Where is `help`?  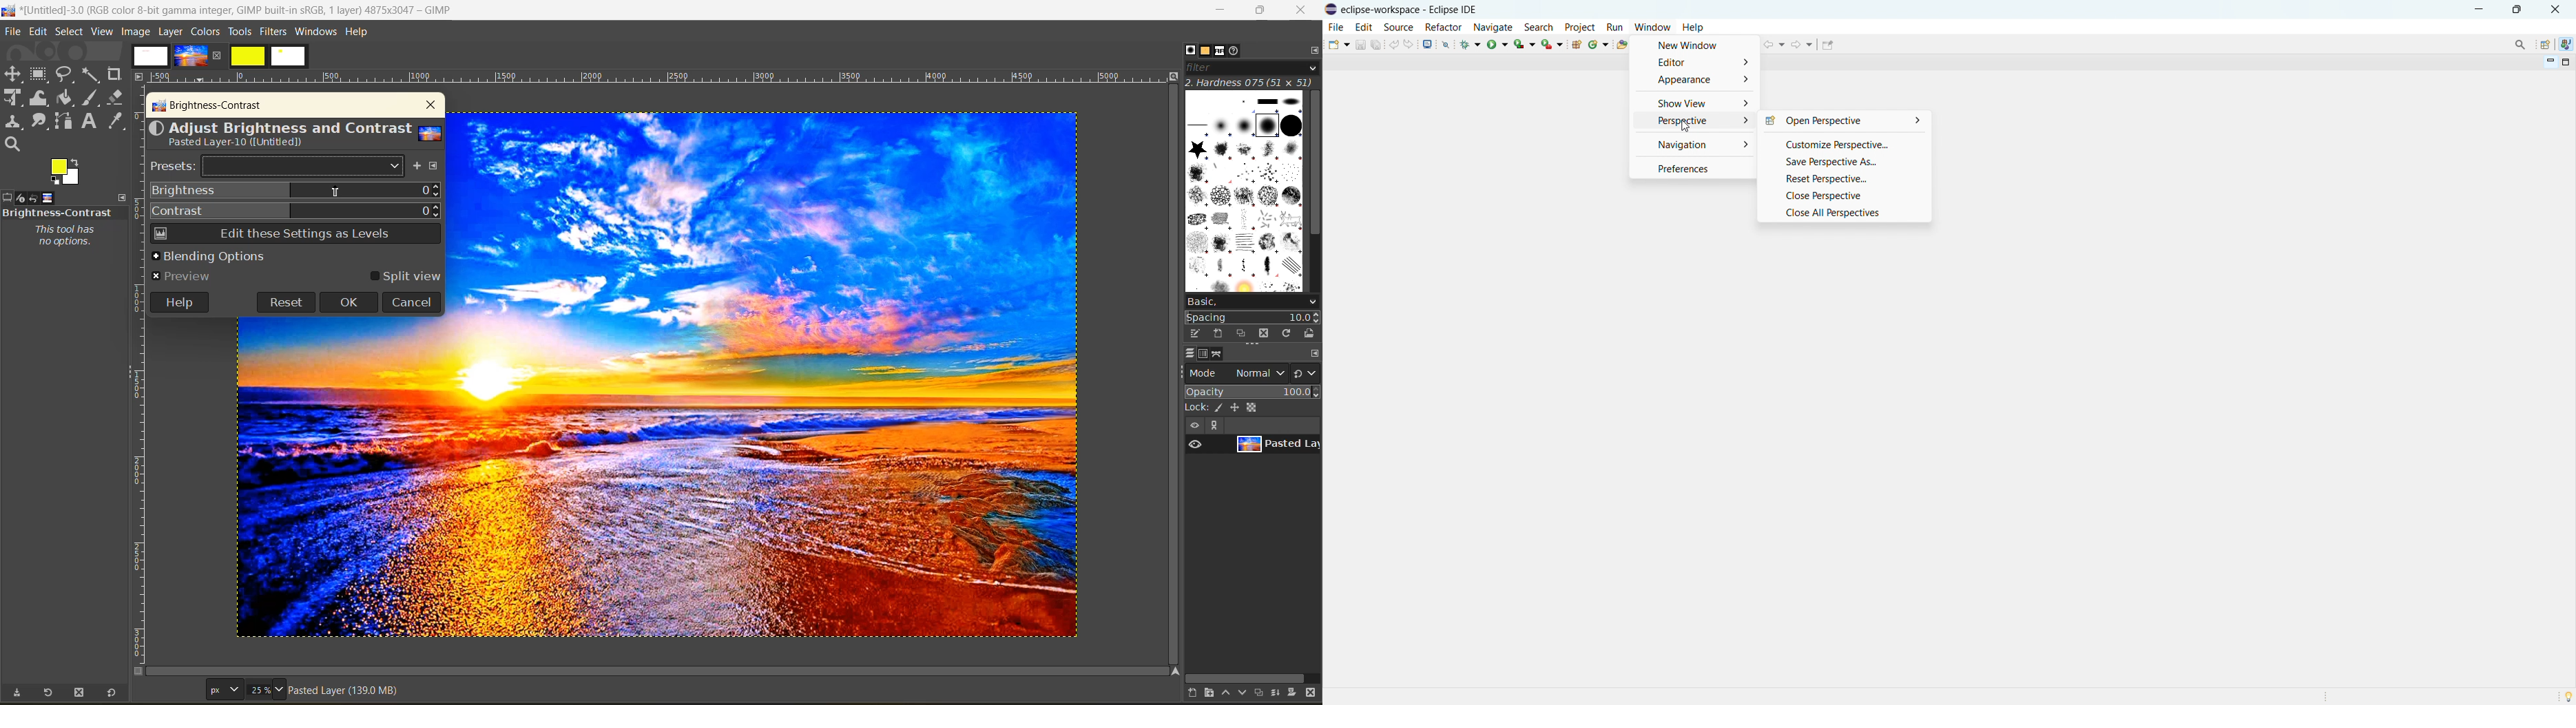
help is located at coordinates (359, 34).